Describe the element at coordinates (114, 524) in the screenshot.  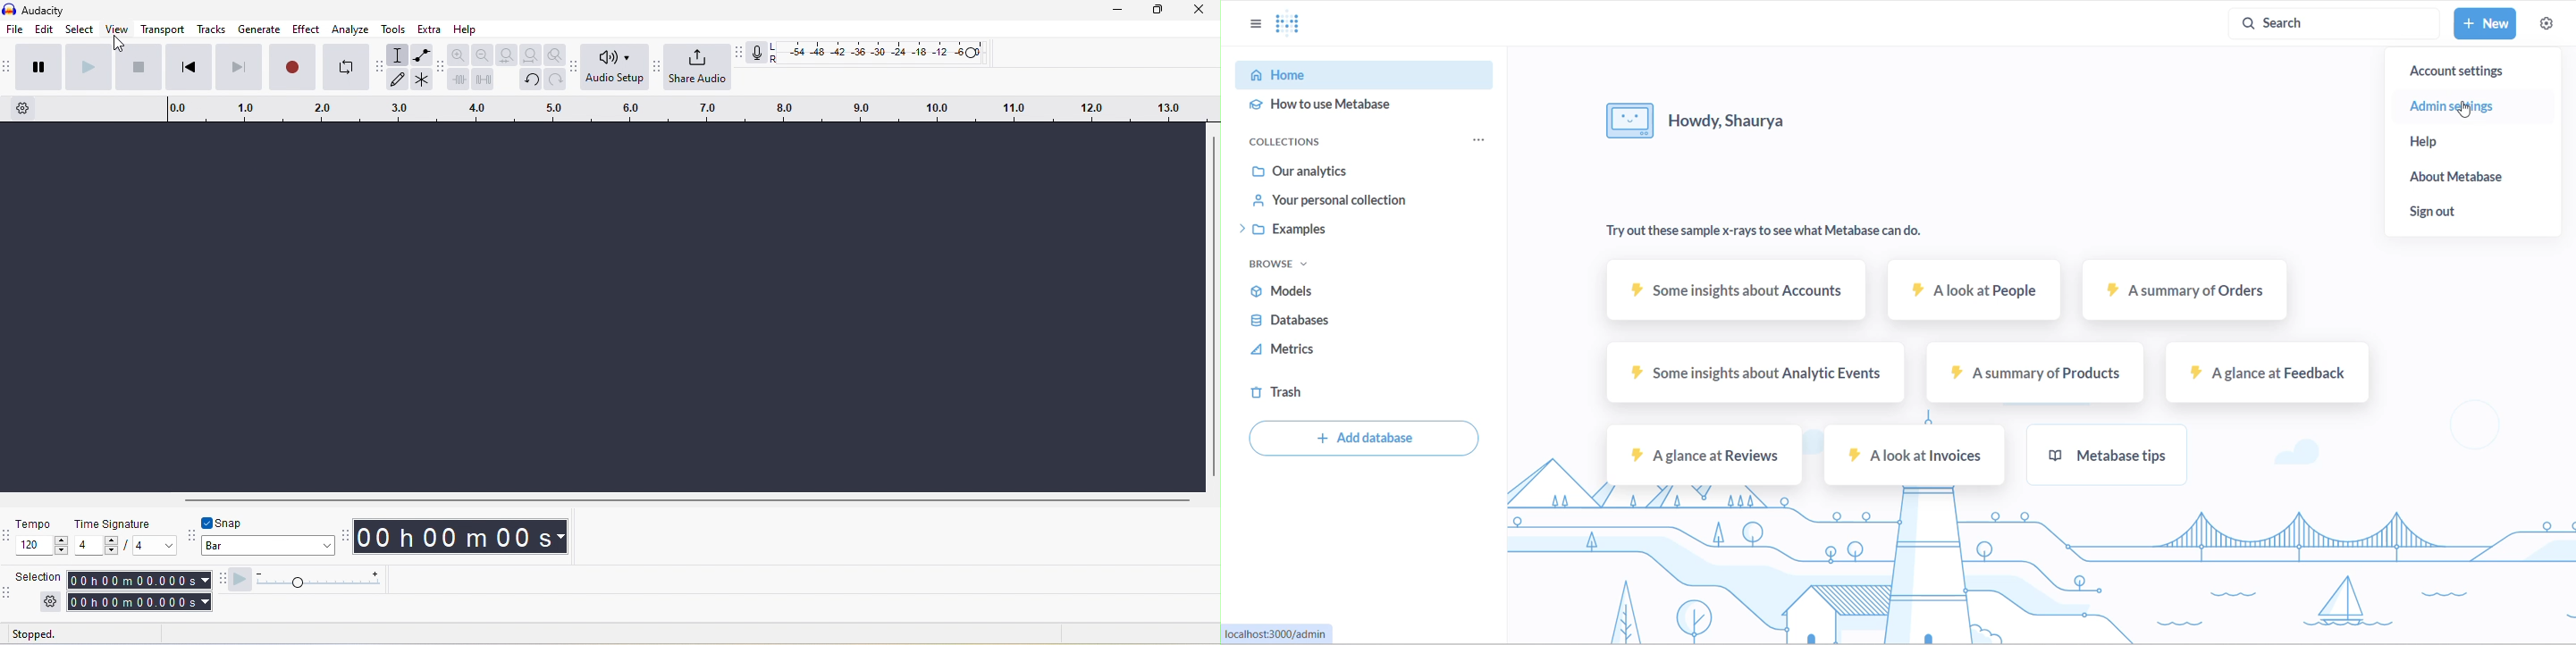
I see `time signature` at that location.